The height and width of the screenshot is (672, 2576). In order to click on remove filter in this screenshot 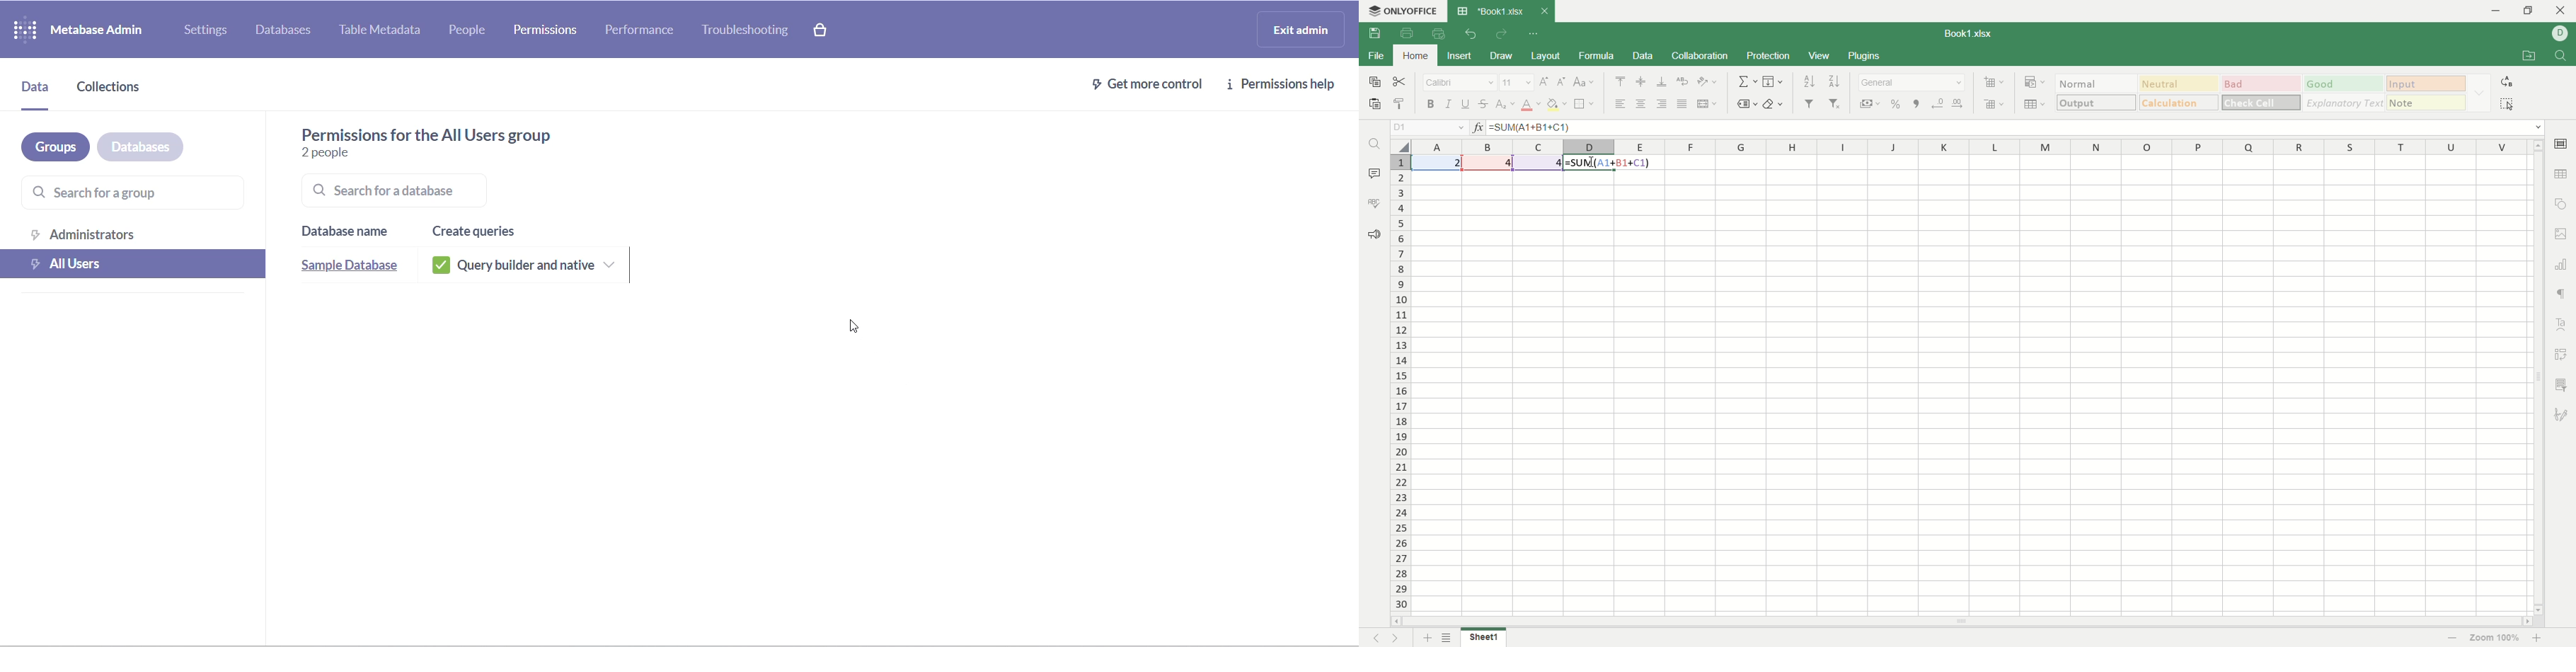, I will do `click(1834, 102)`.